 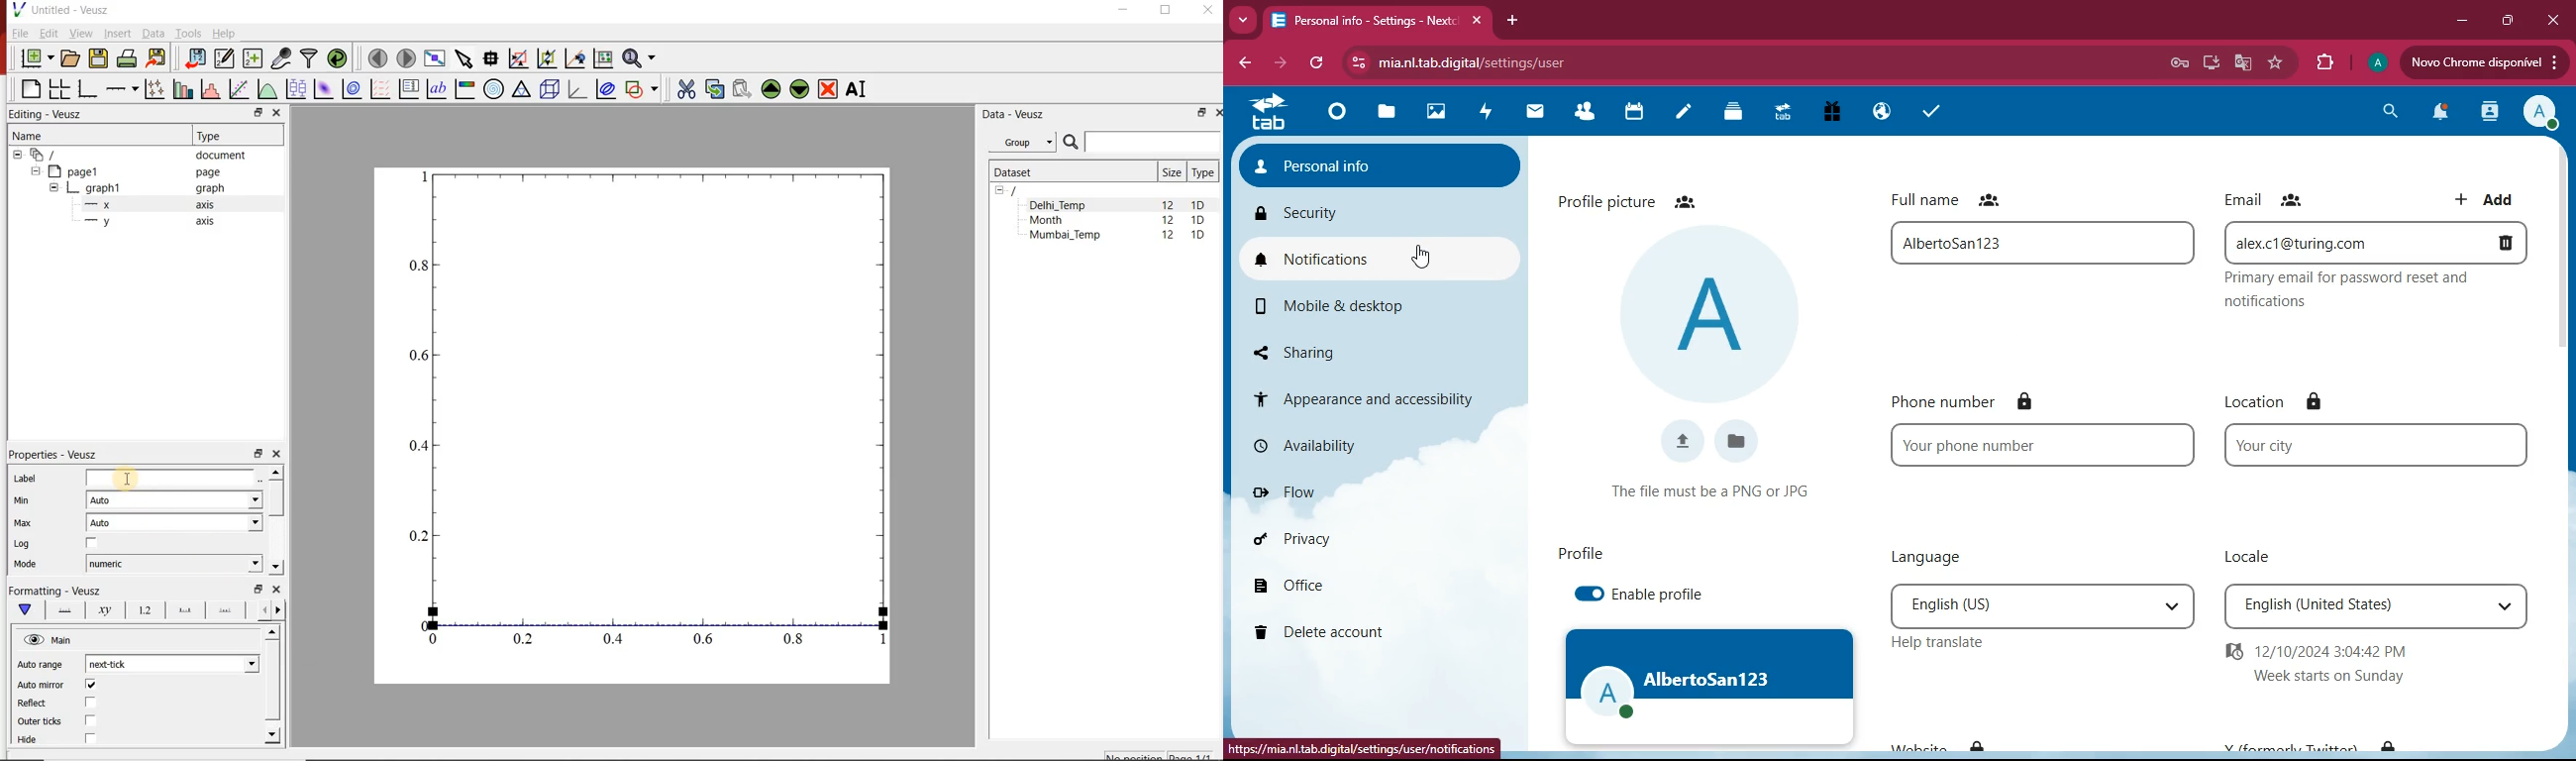 I want to click on Type, so click(x=215, y=136).